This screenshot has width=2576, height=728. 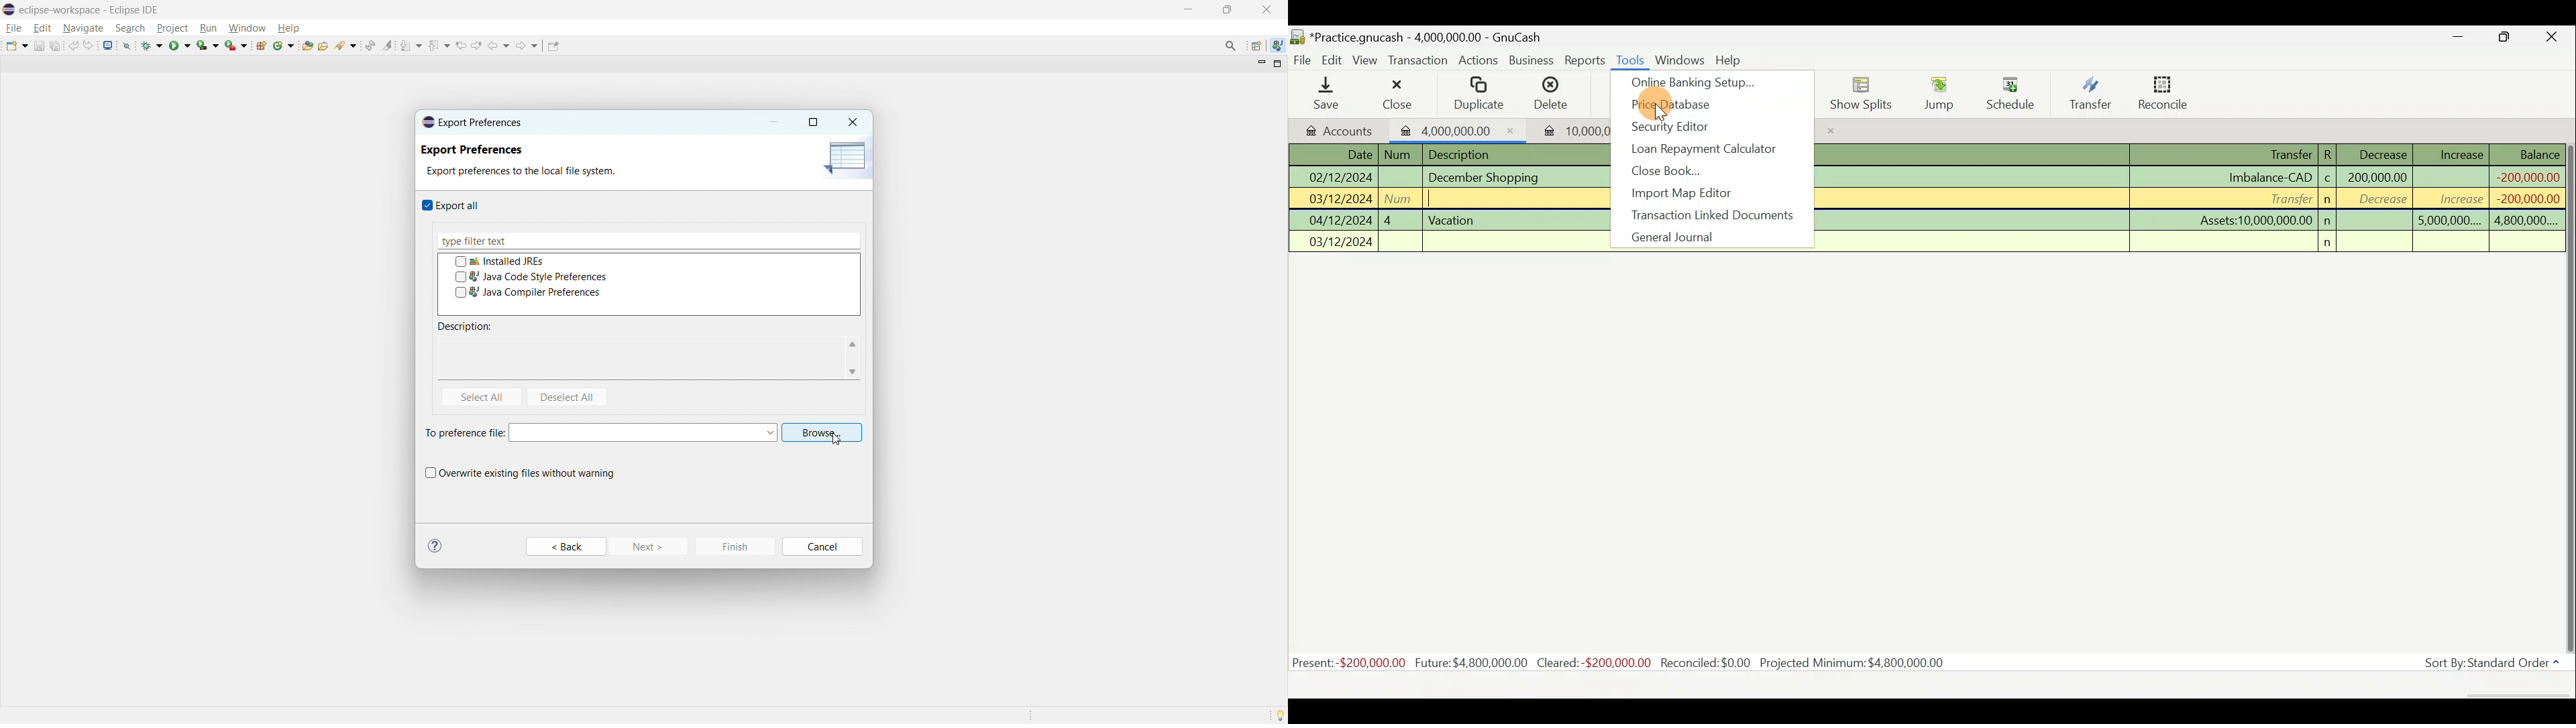 I want to click on save all, so click(x=55, y=46).